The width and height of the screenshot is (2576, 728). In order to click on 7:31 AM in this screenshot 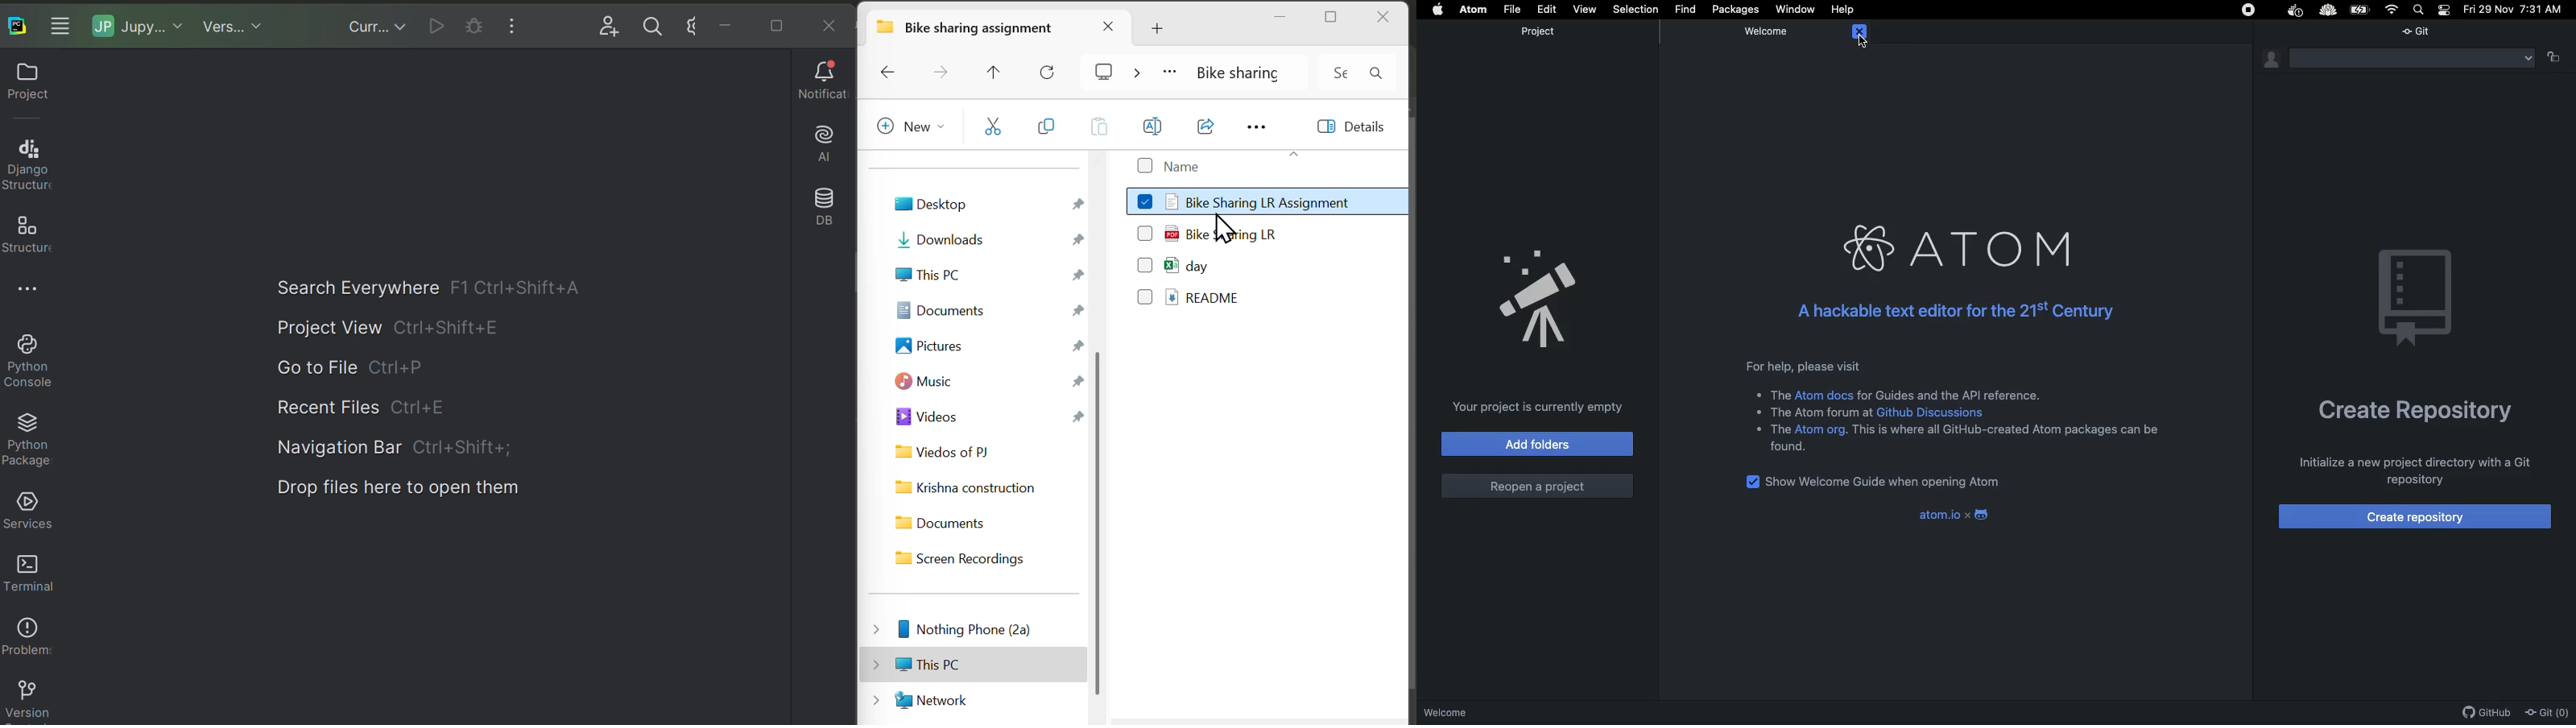, I will do `click(2545, 11)`.